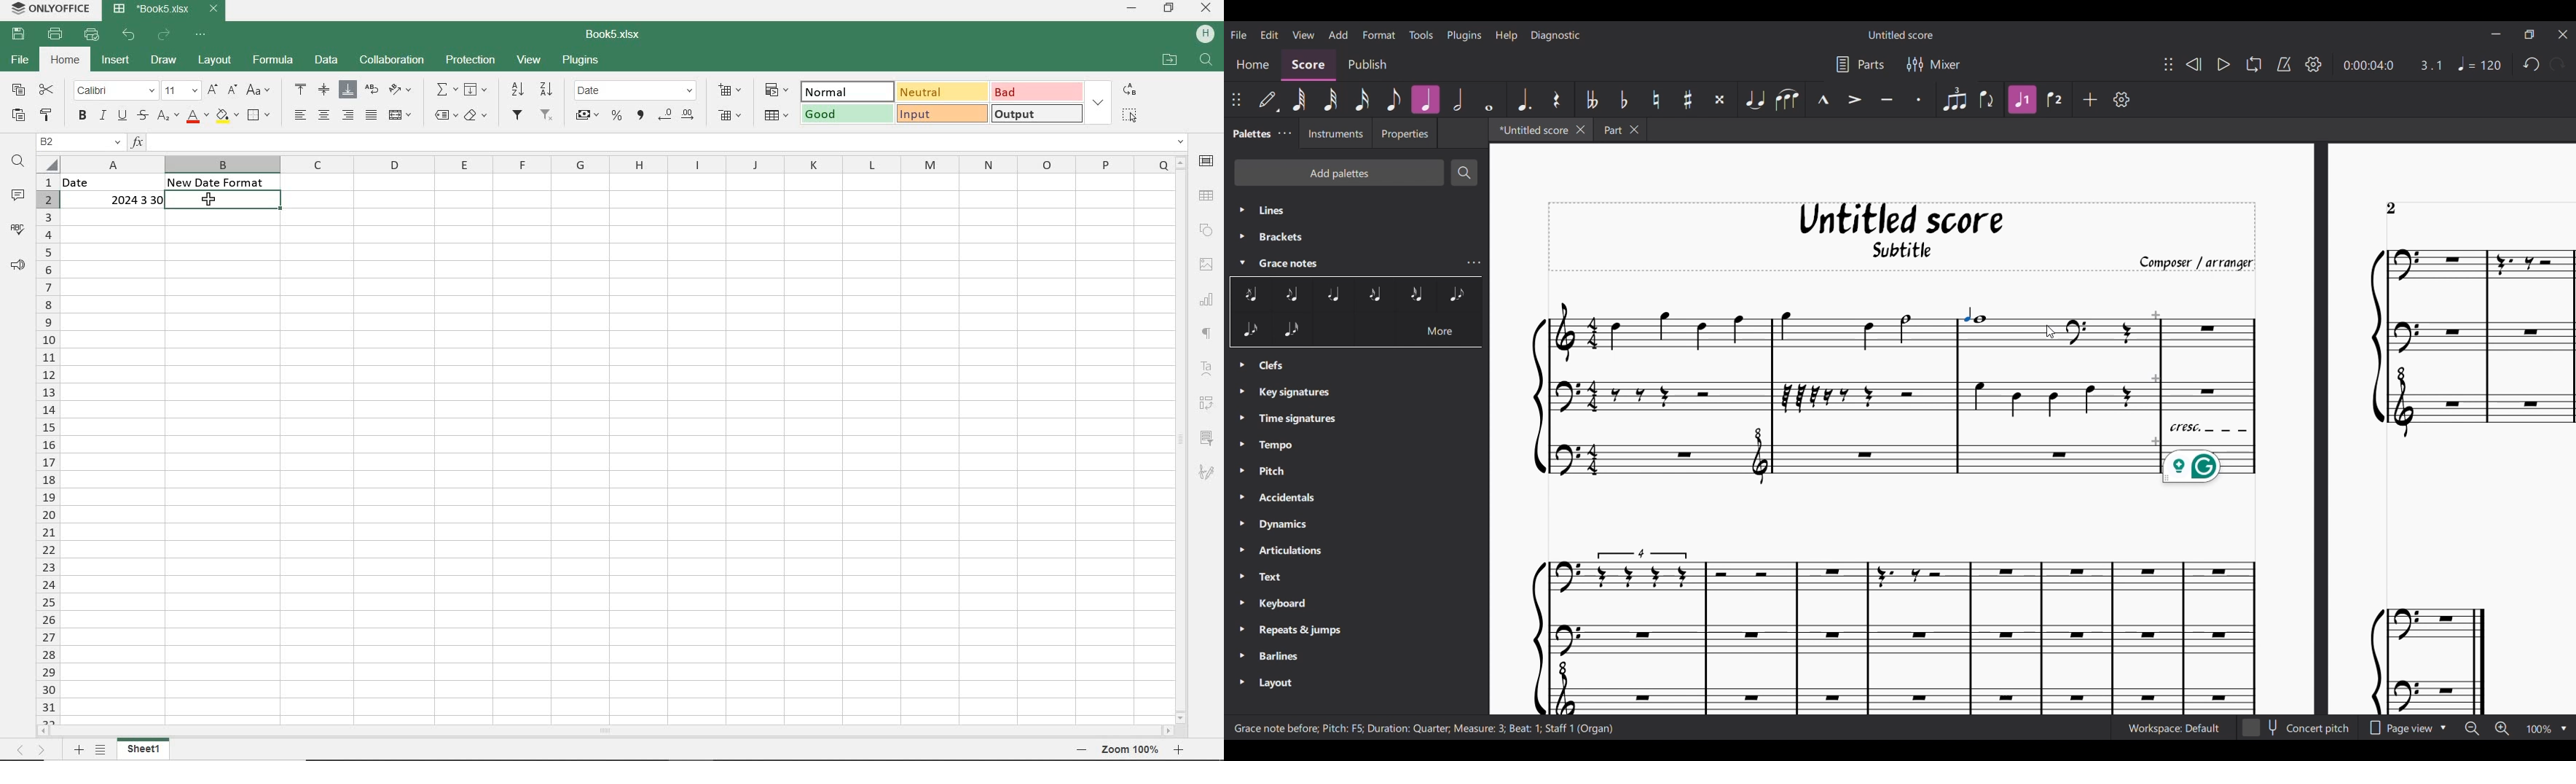 The image size is (2576, 784). I want to click on UNDERLINE, so click(122, 117).